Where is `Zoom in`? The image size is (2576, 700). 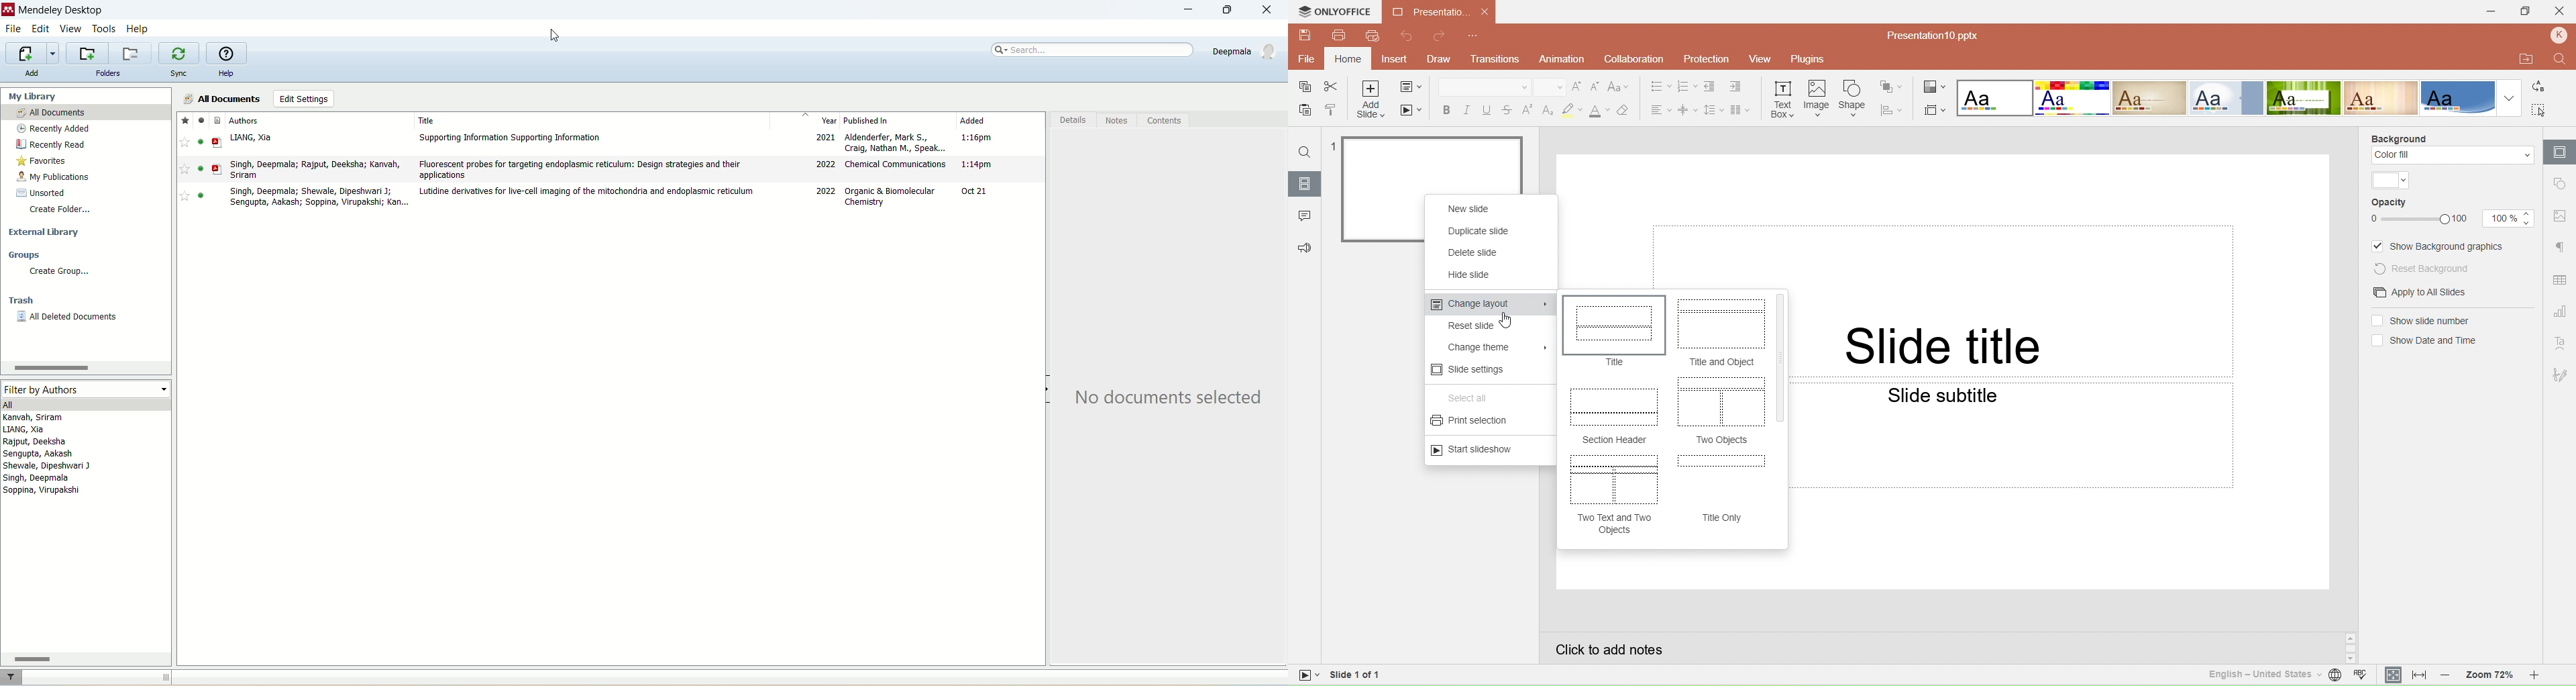
Zoom in is located at coordinates (2544, 676).